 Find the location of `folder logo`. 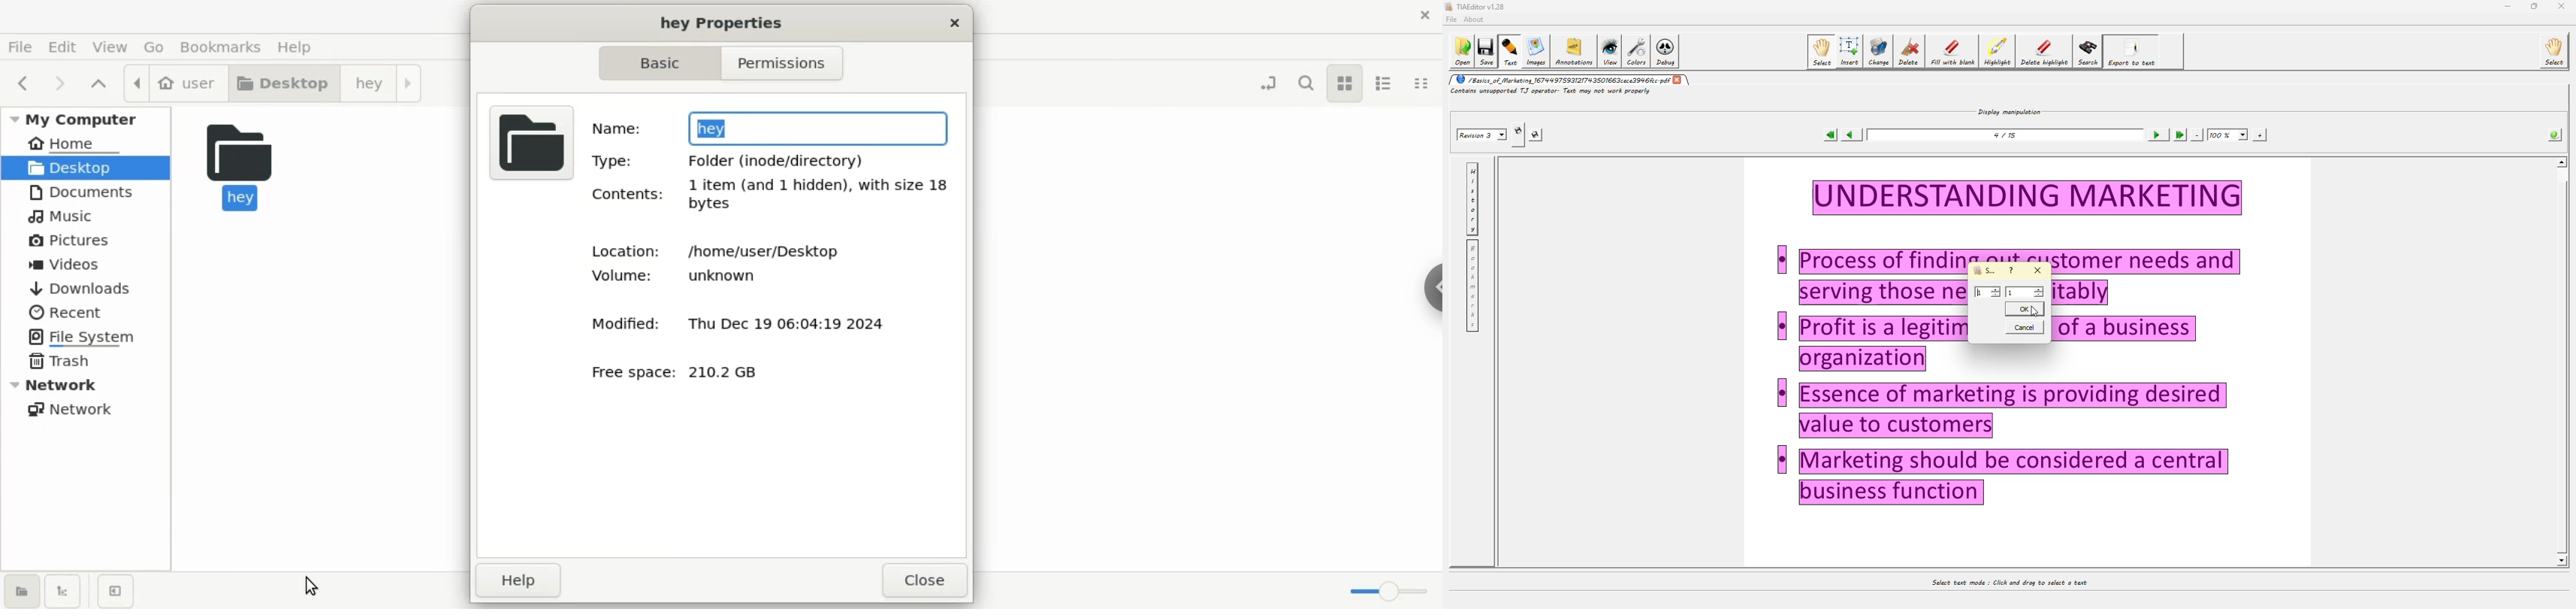

folder logo is located at coordinates (528, 141).